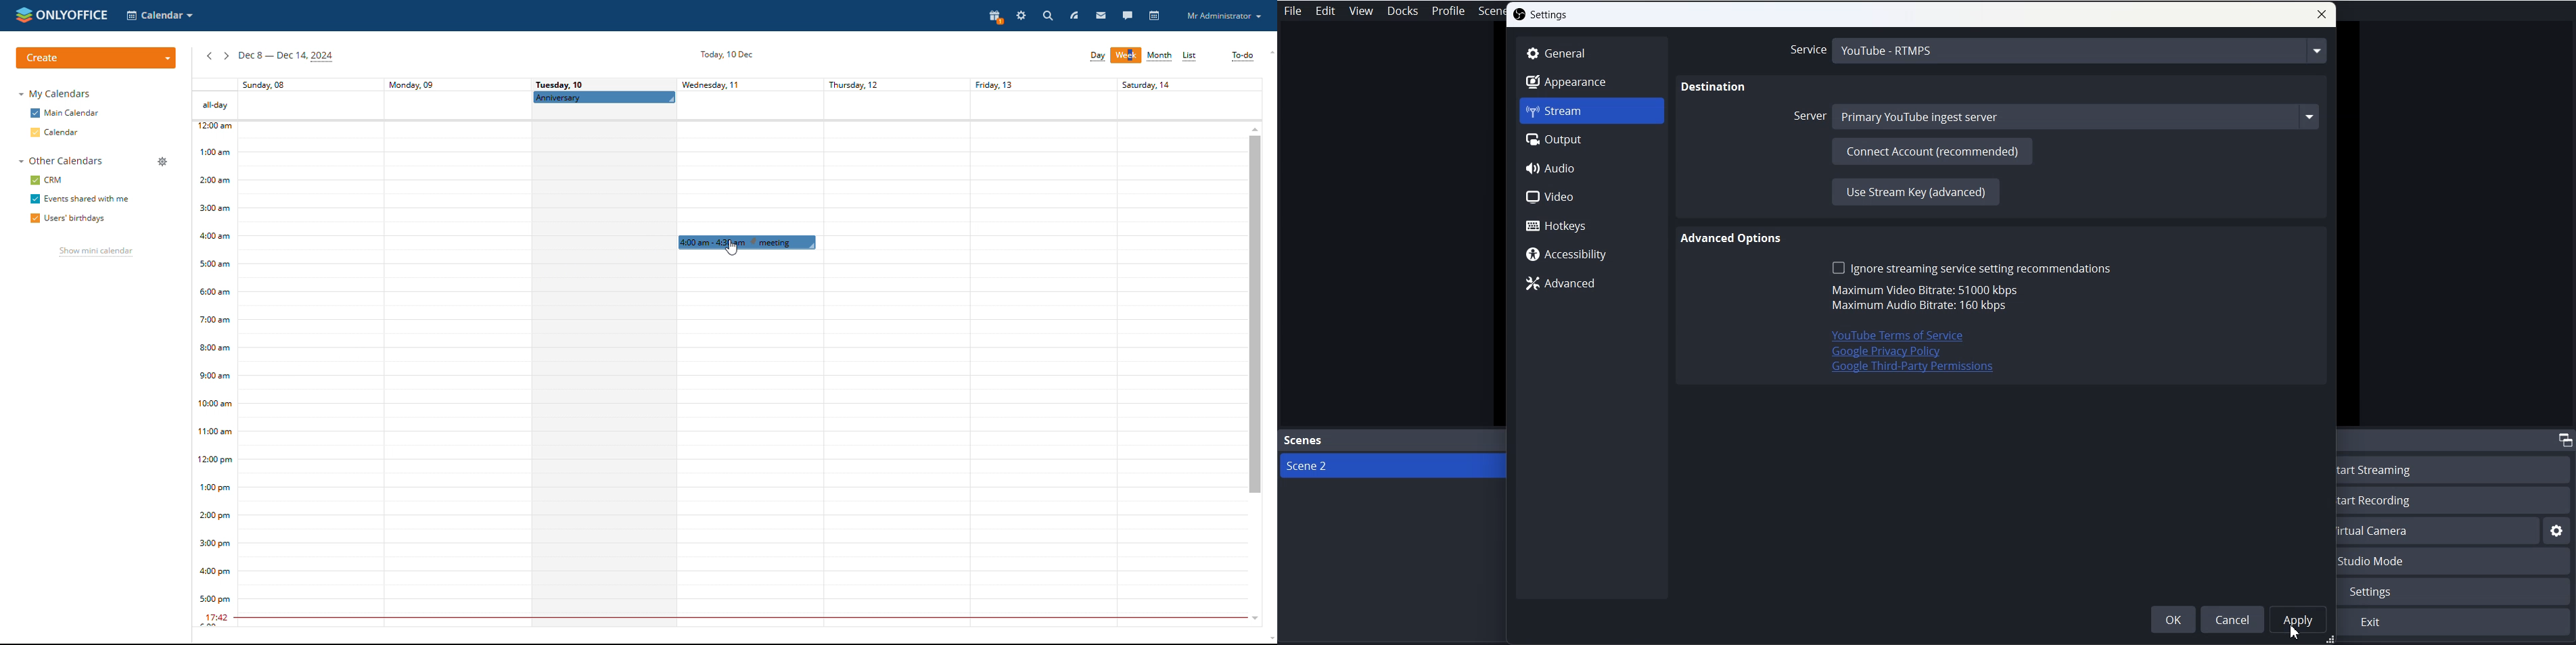 The image size is (2576, 672). What do you see at coordinates (1923, 299) in the screenshot?
I see `Maximum Video Bitrate: 51000 kbps Maximum Audio Bitrate: 160 kbps` at bounding box center [1923, 299].